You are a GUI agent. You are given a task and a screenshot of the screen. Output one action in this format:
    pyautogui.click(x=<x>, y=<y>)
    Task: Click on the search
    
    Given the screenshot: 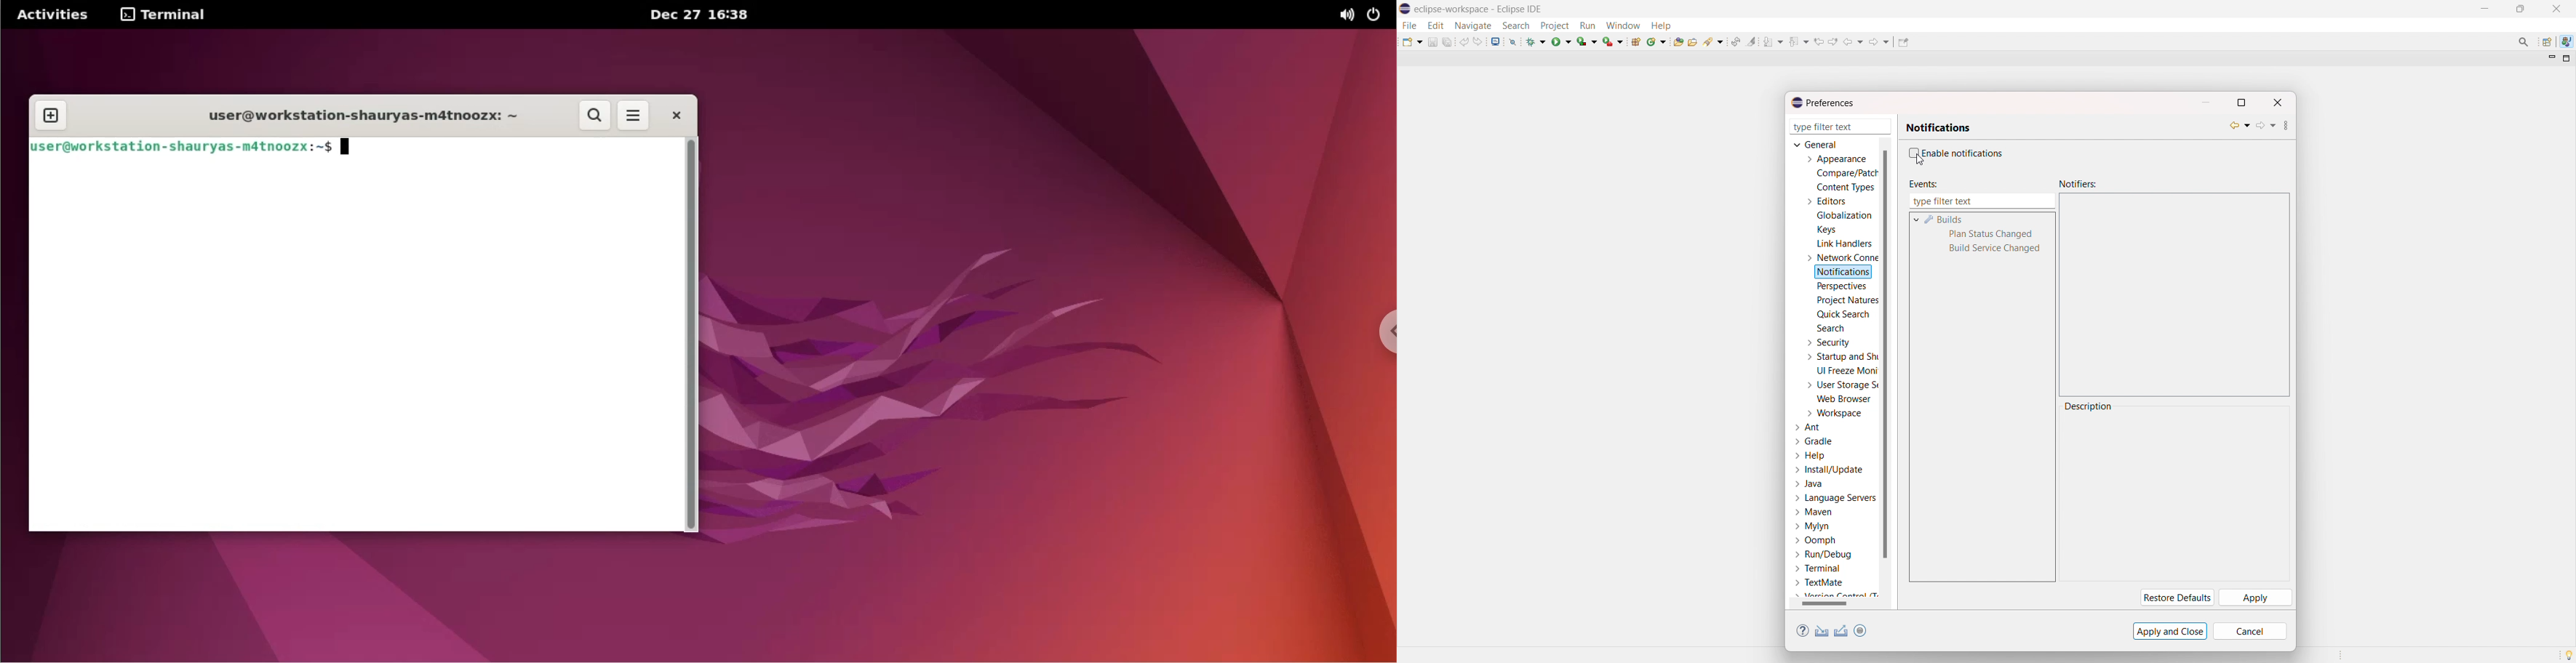 What is the action you would take?
    pyautogui.click(x=1516, y=26)
    